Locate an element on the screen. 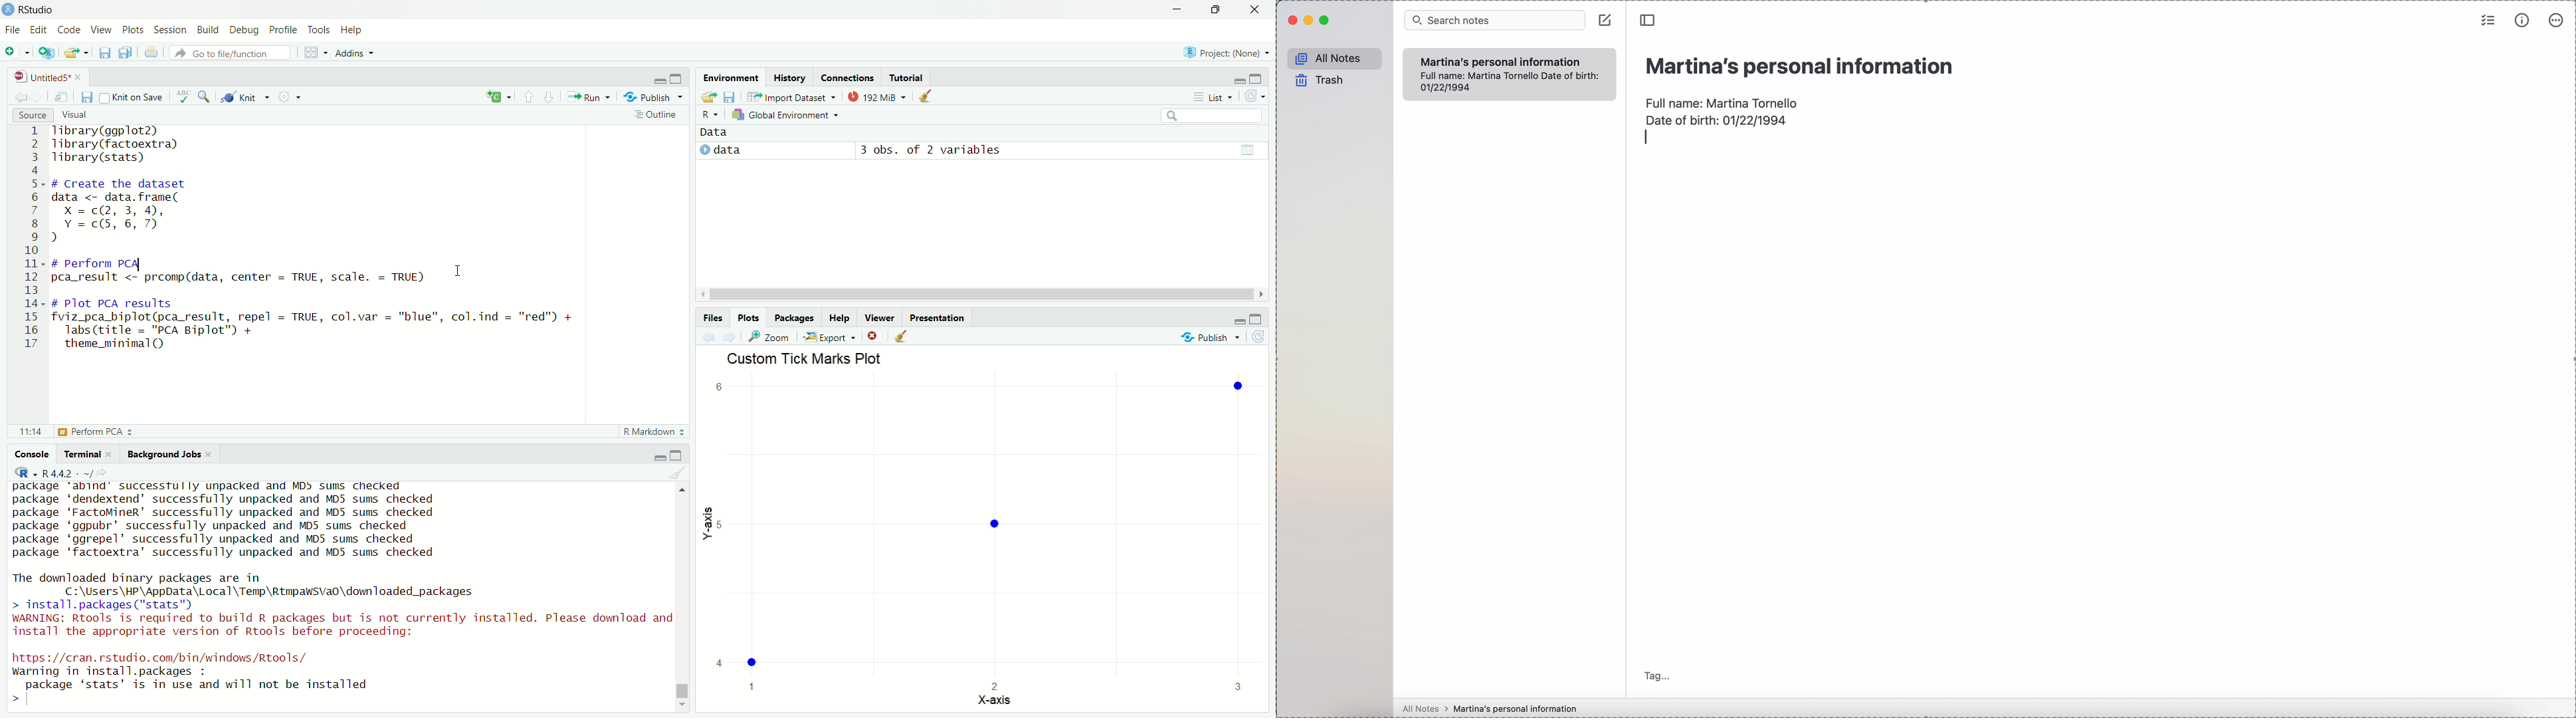 The width and height of the screenshot is (2576, 728). terminal is located at coordinates (88, 454).